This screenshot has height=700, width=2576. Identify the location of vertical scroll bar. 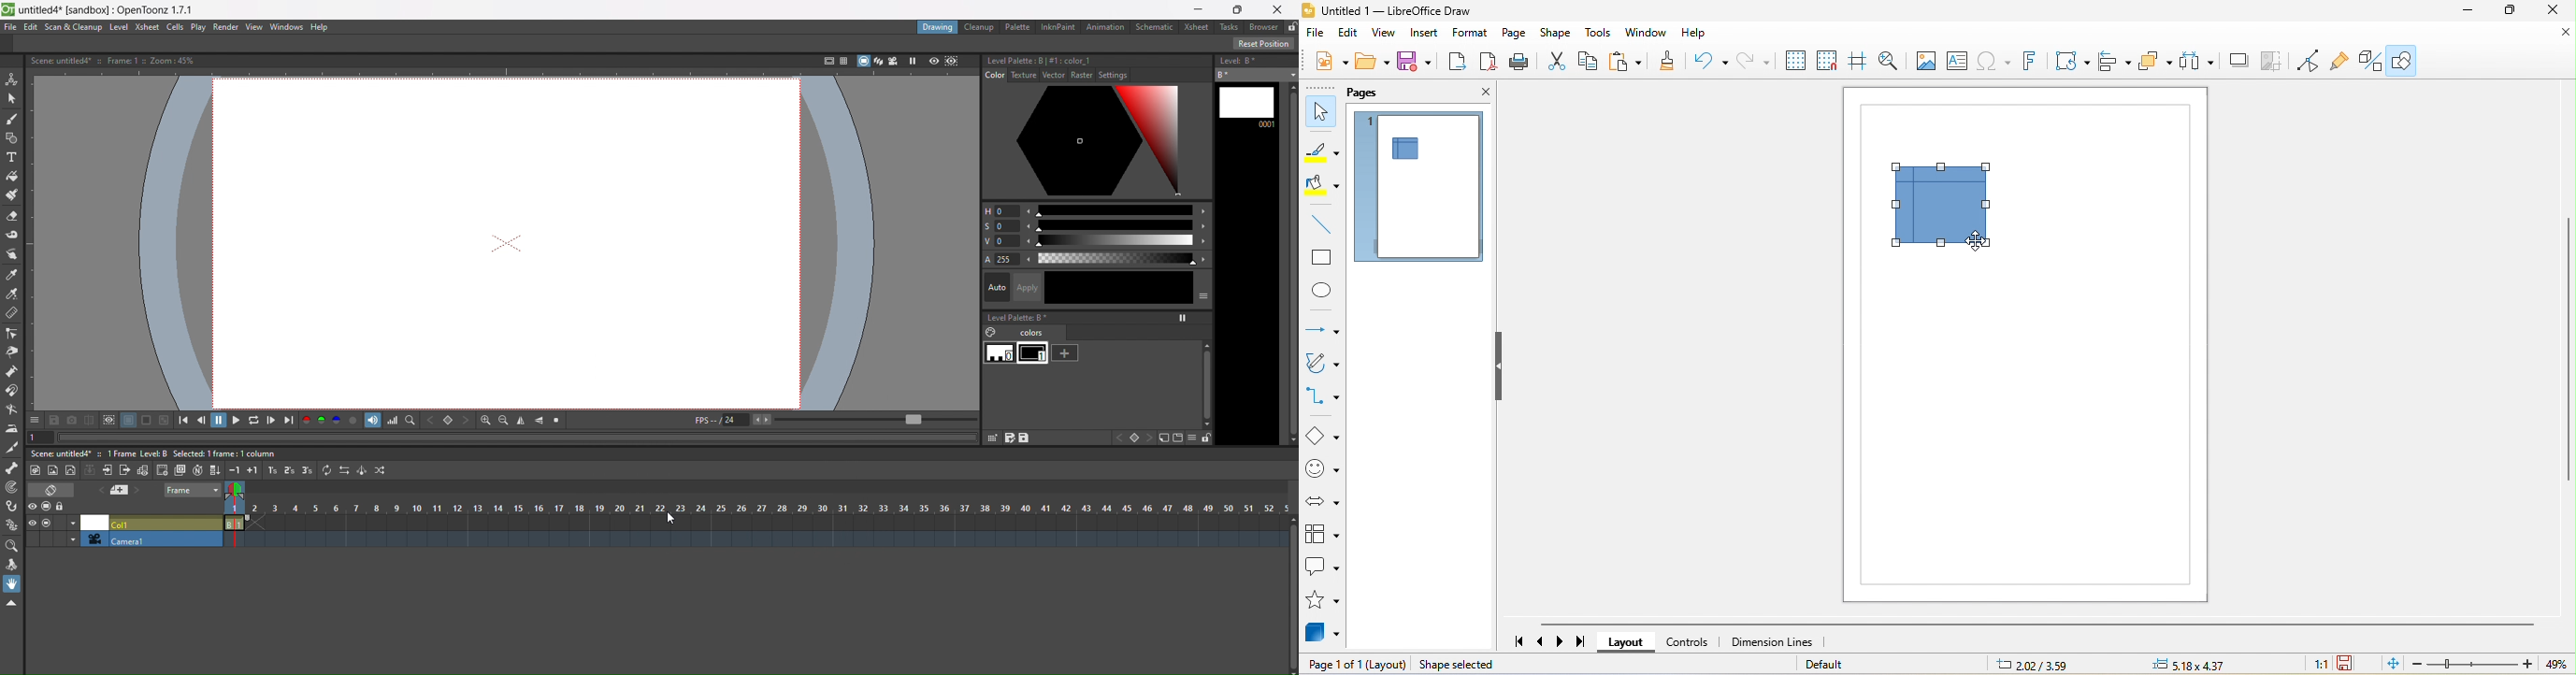
(2568, 349).